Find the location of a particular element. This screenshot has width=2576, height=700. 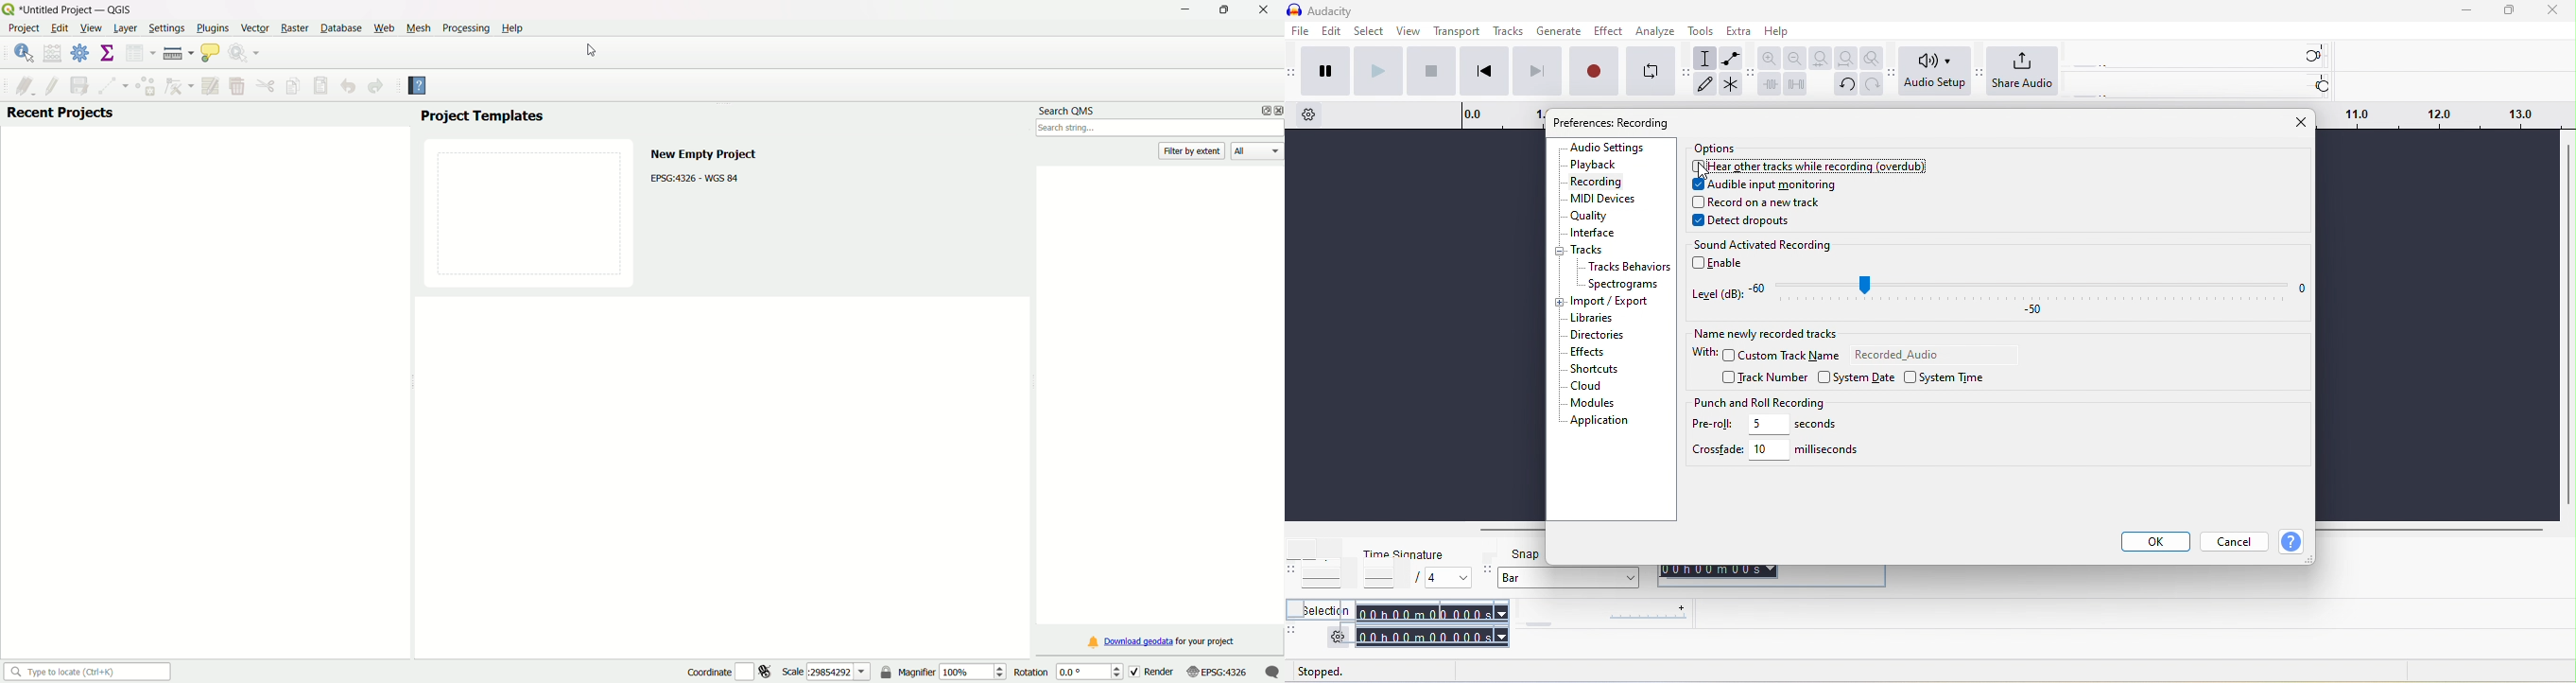

open attribute table is located at coordinates (139, 54).